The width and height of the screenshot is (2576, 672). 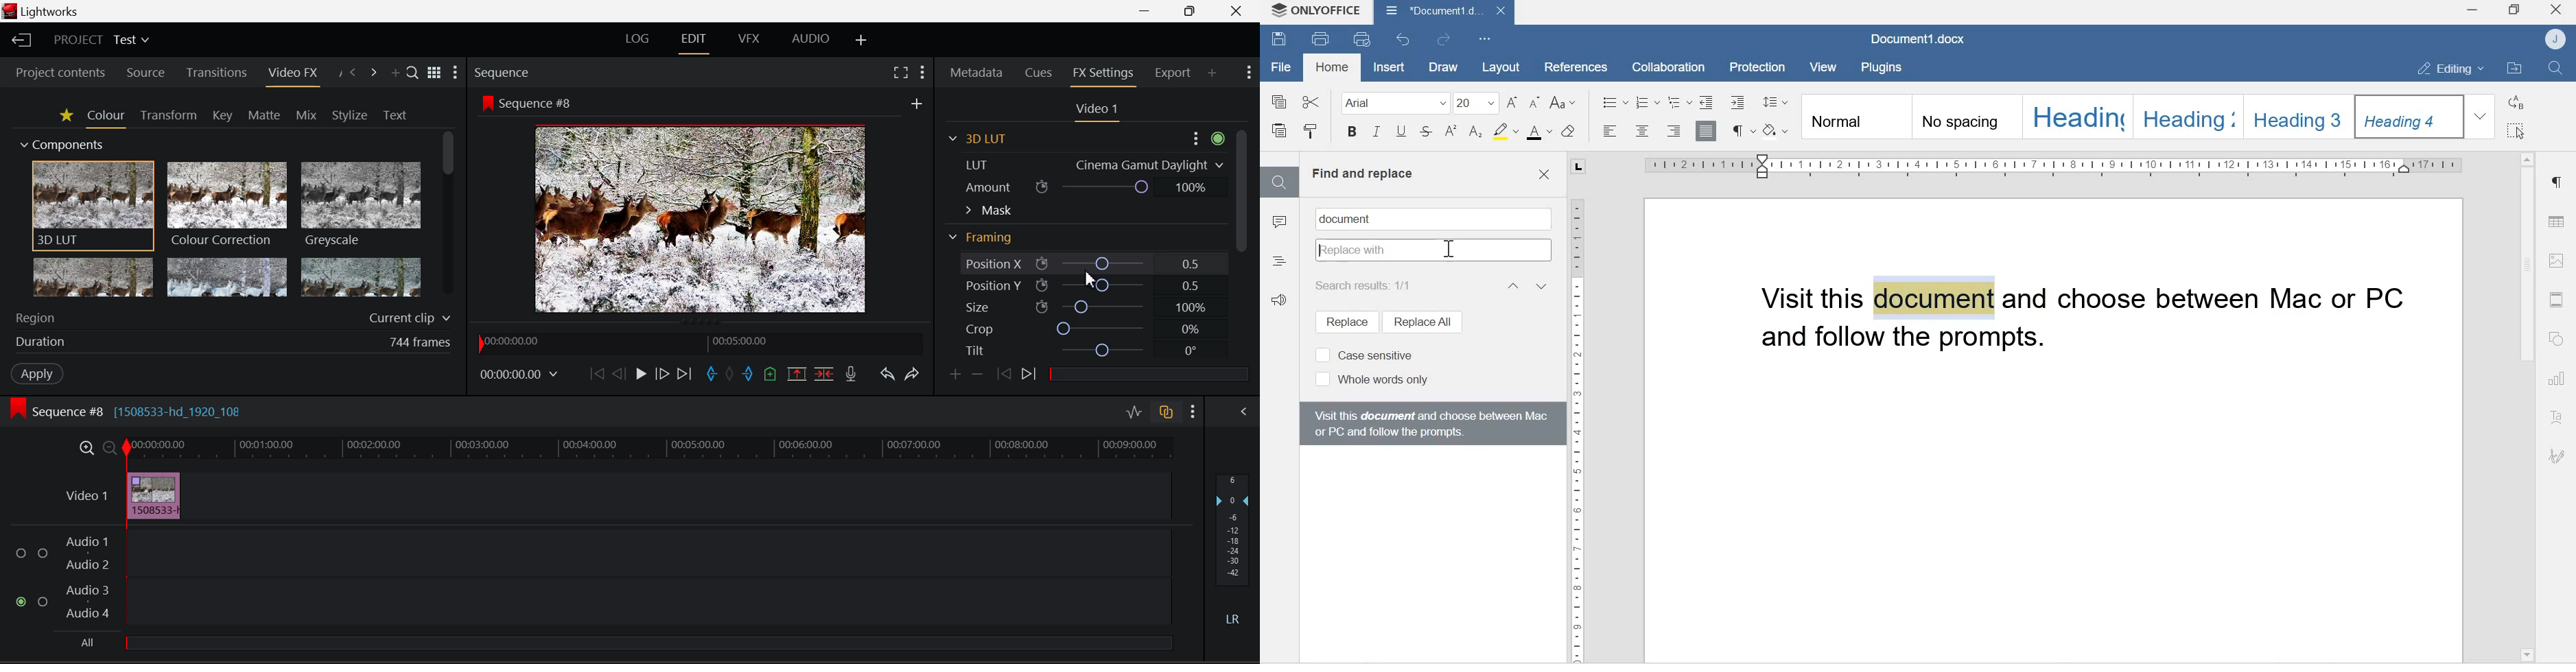 I want to click on Redo, so click(x=1447, y=40).